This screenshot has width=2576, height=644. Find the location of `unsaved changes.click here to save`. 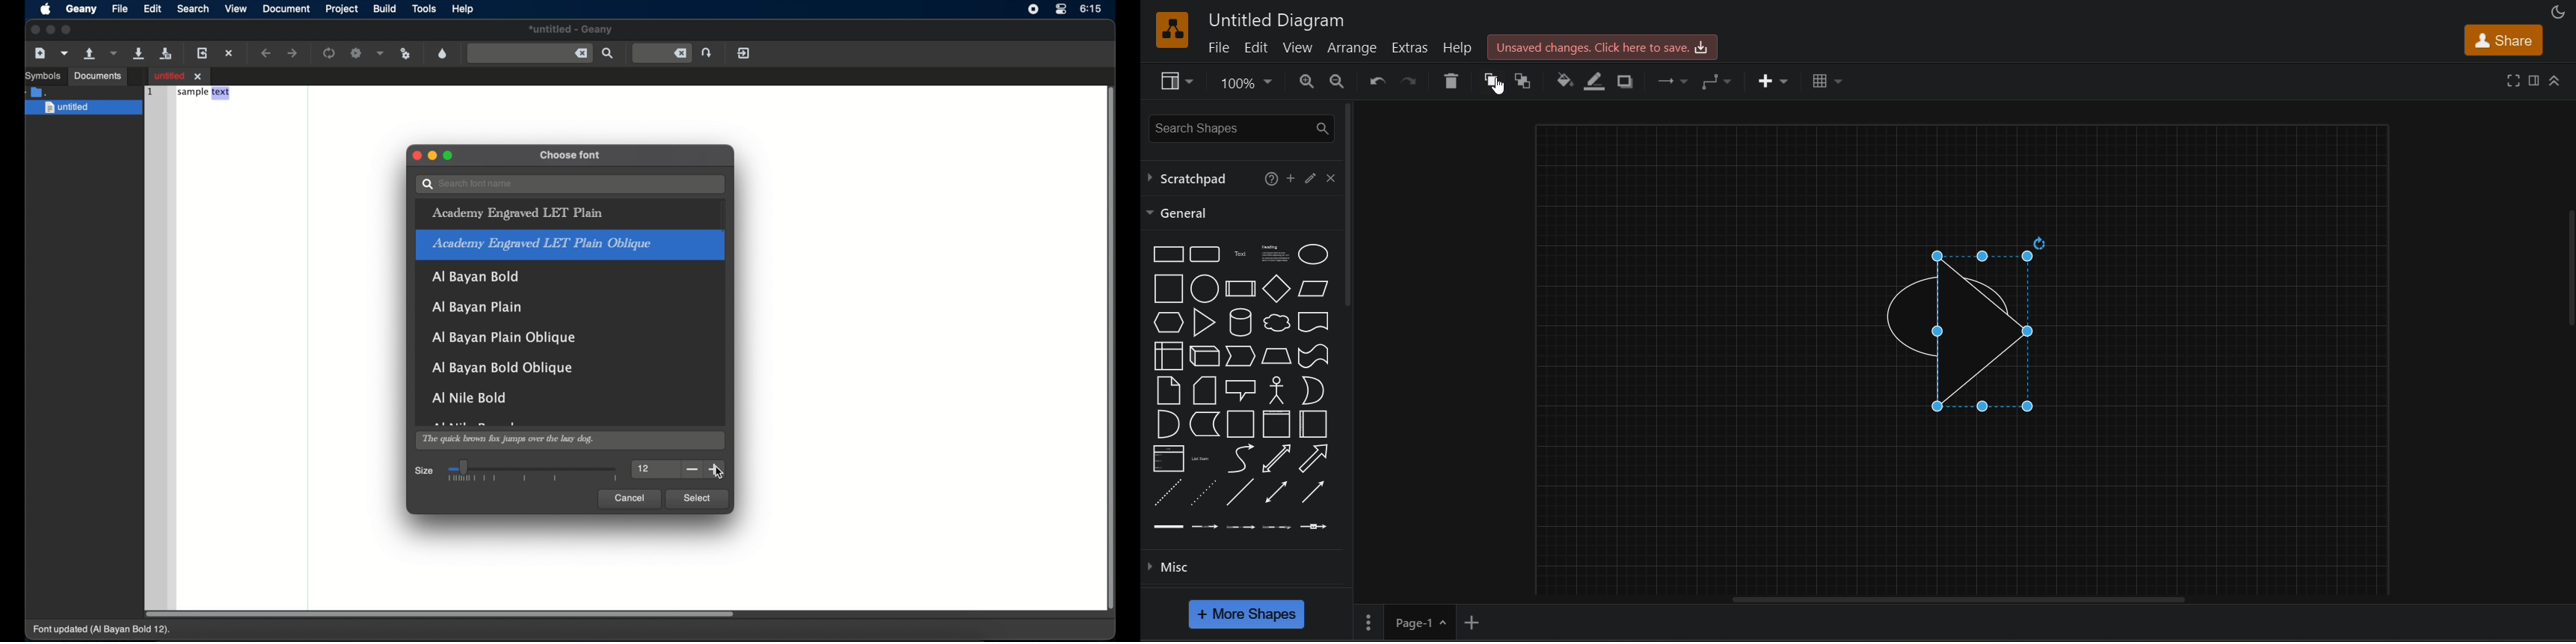

unsaved changes.click here to save is located at coordinates (1602, 45).